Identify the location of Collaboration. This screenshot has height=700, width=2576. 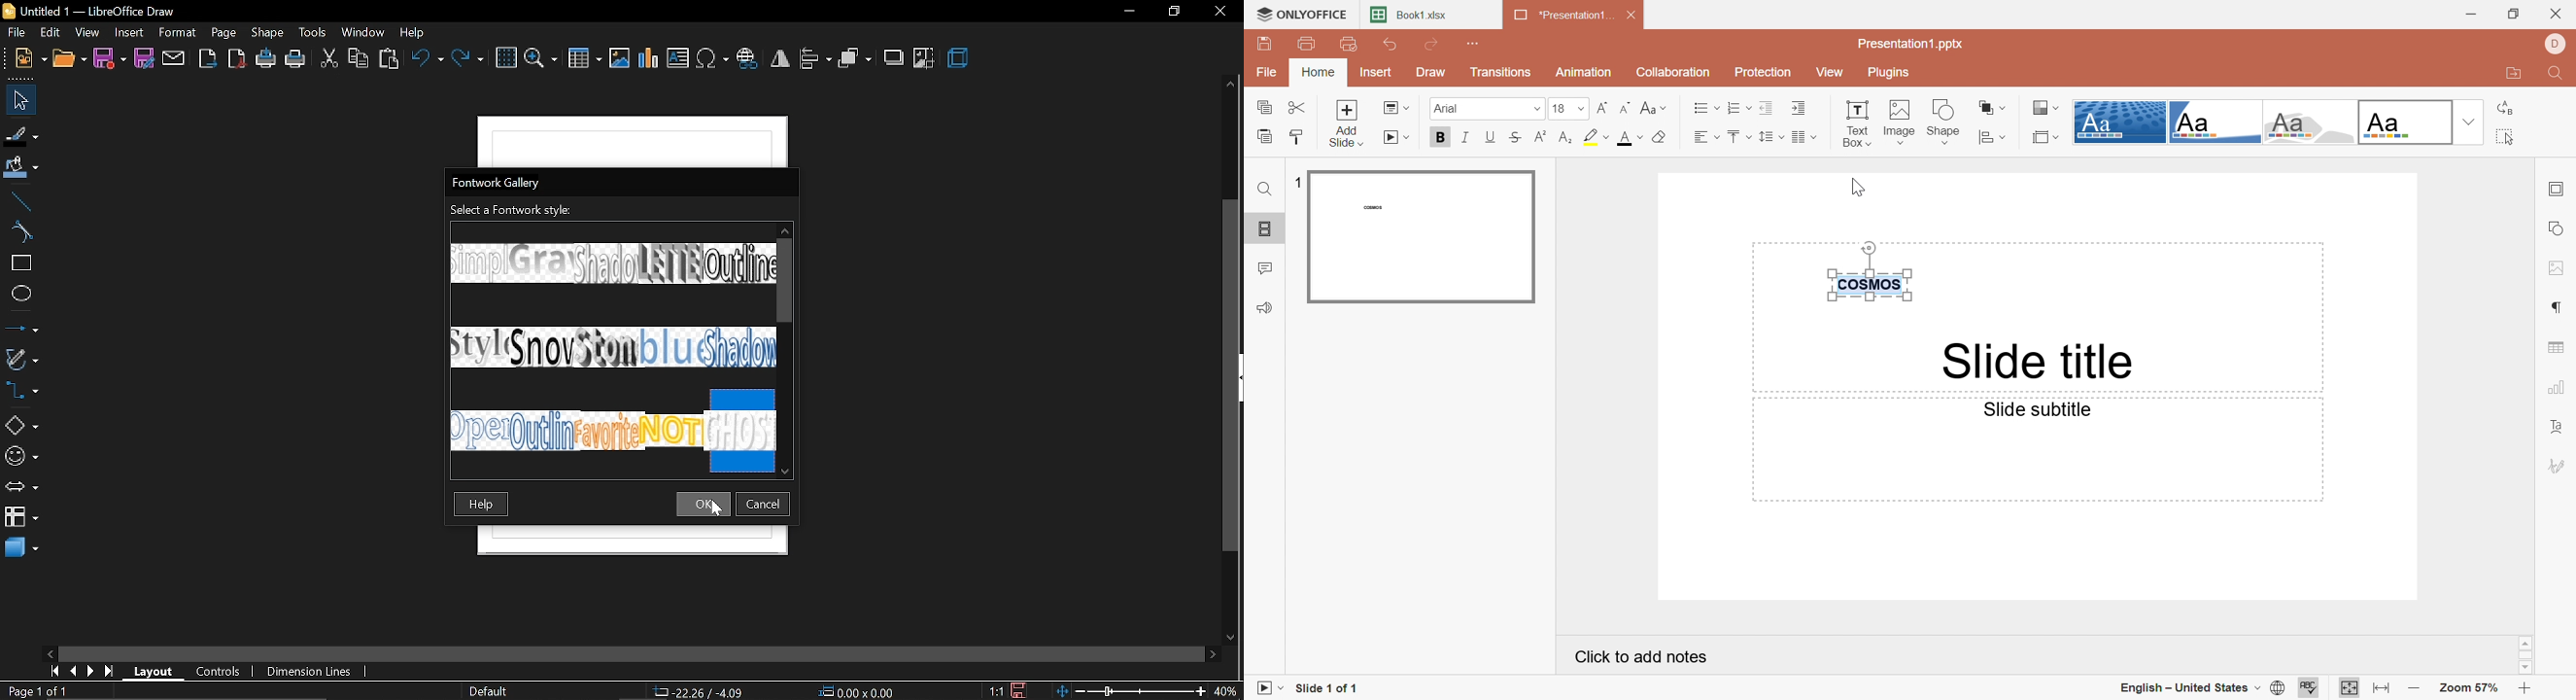
(1669, 71).